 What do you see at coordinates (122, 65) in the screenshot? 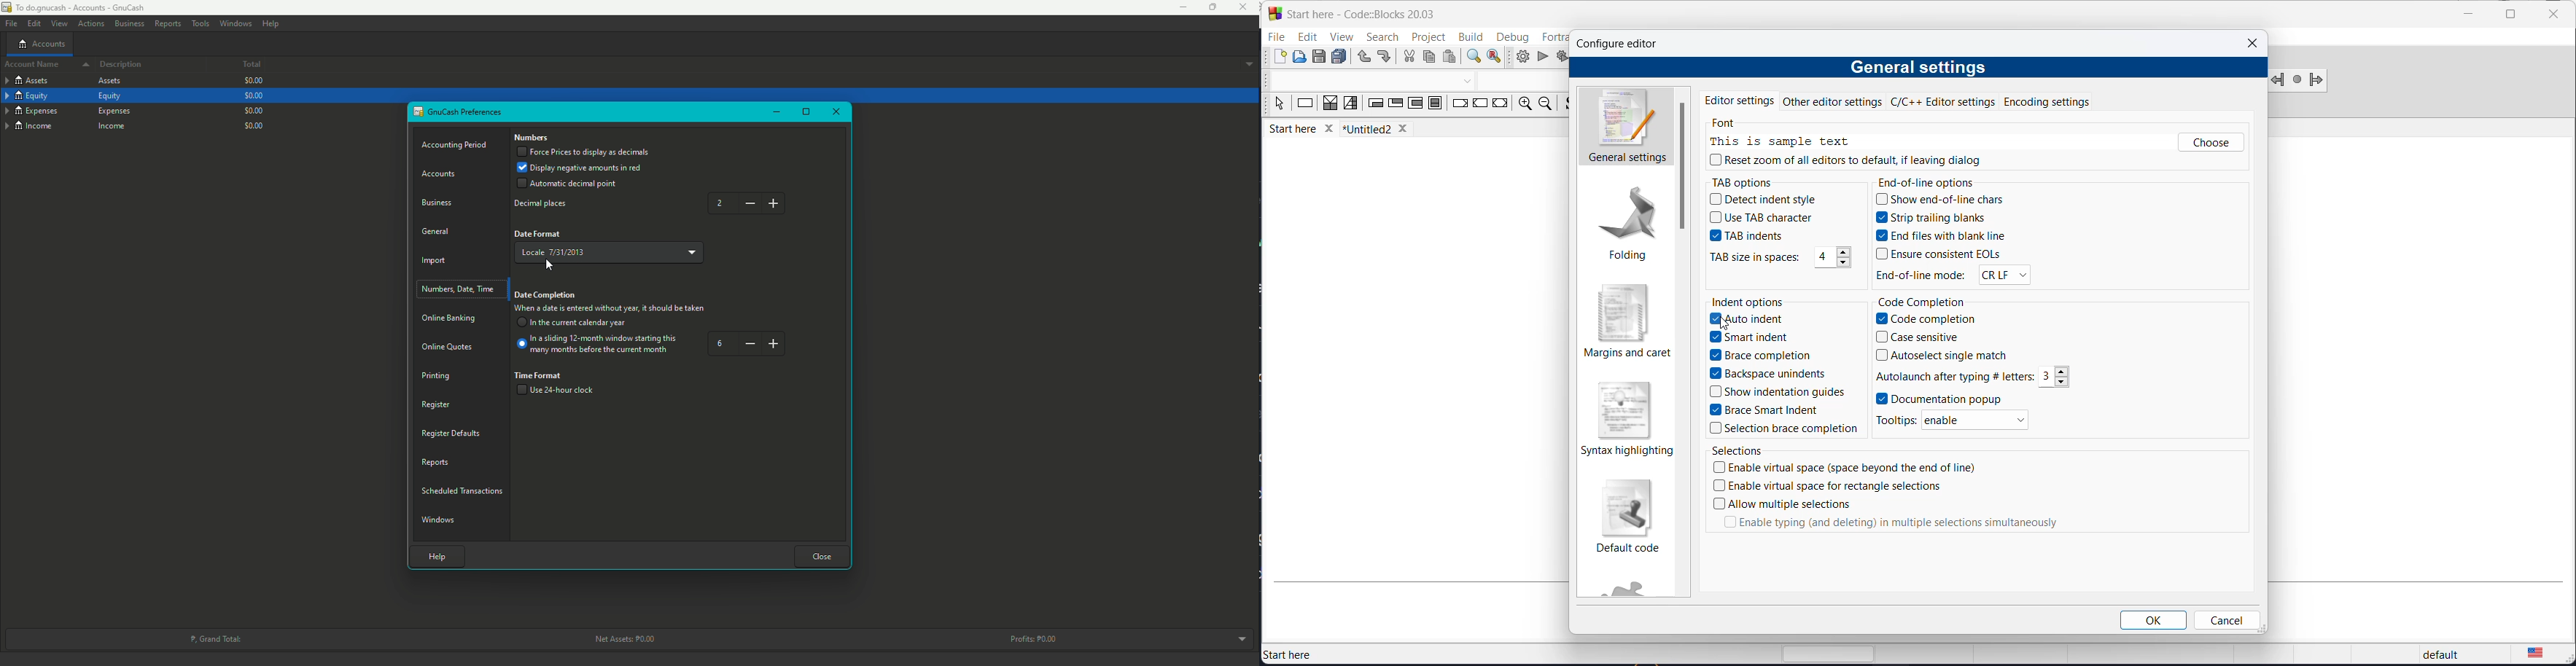
I see `Description` at bounding box center [122, 65].